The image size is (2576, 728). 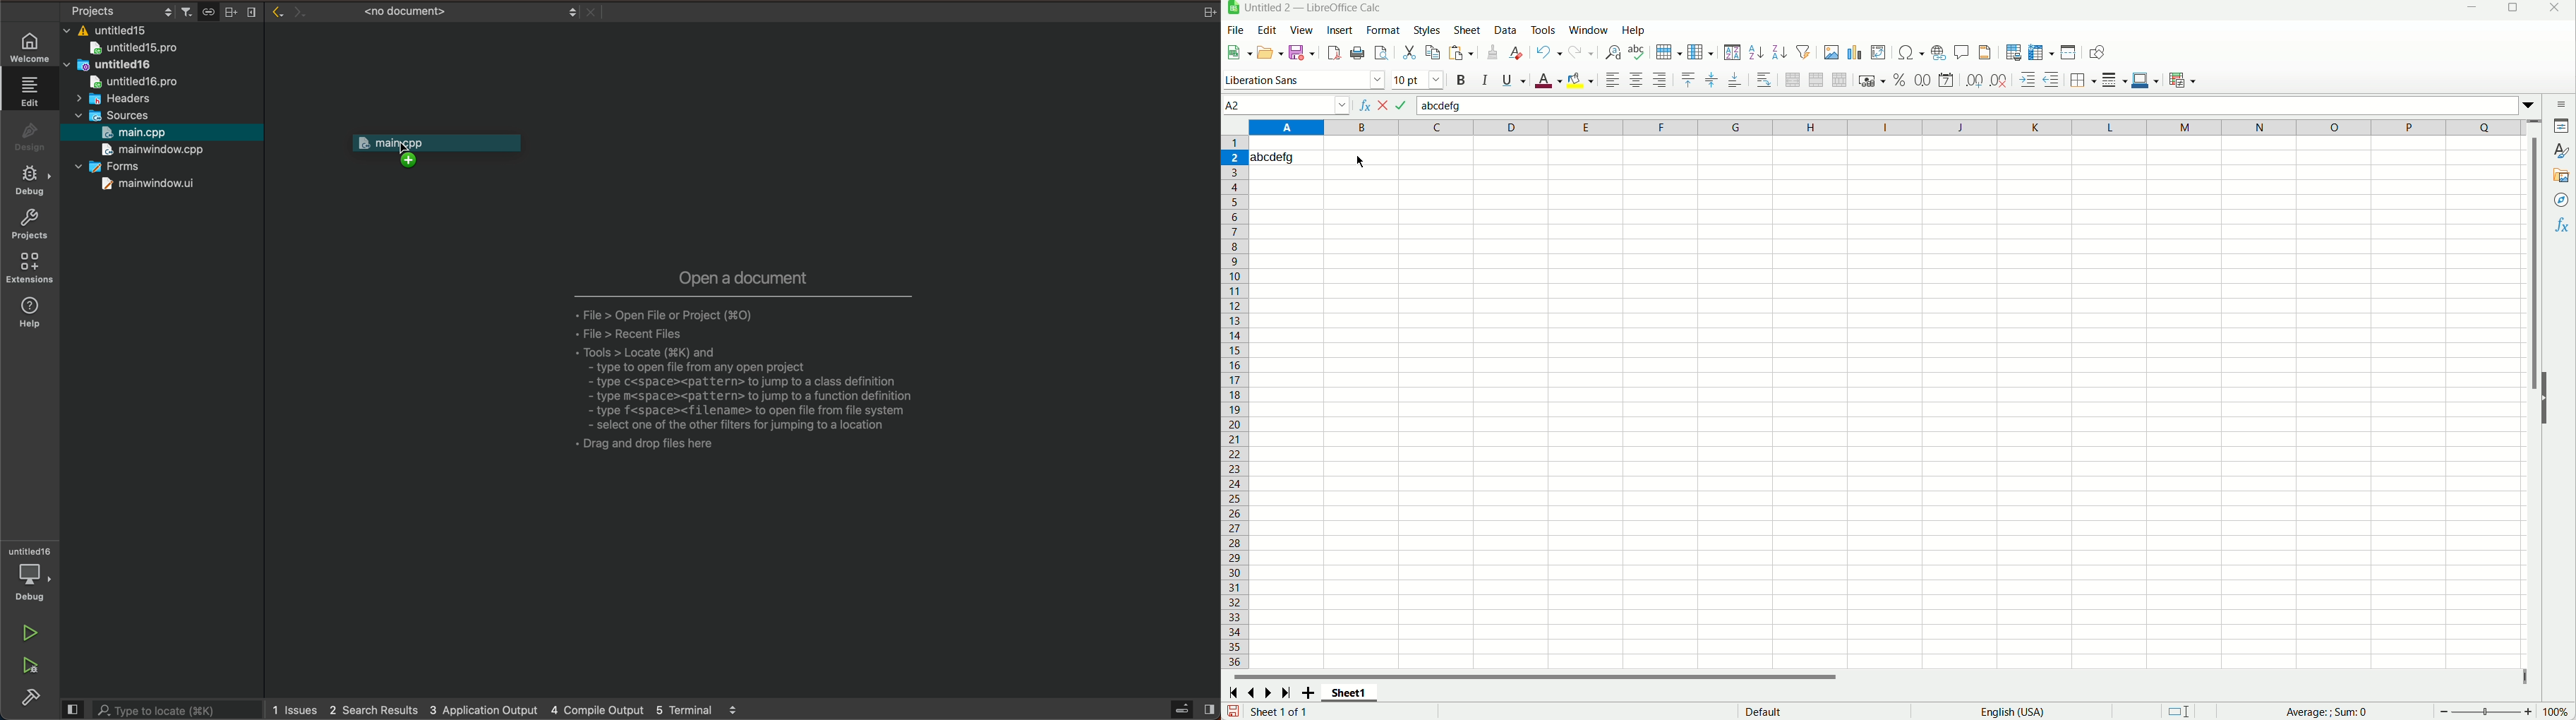 I want to click on extensions, so click(x=30, y=268).